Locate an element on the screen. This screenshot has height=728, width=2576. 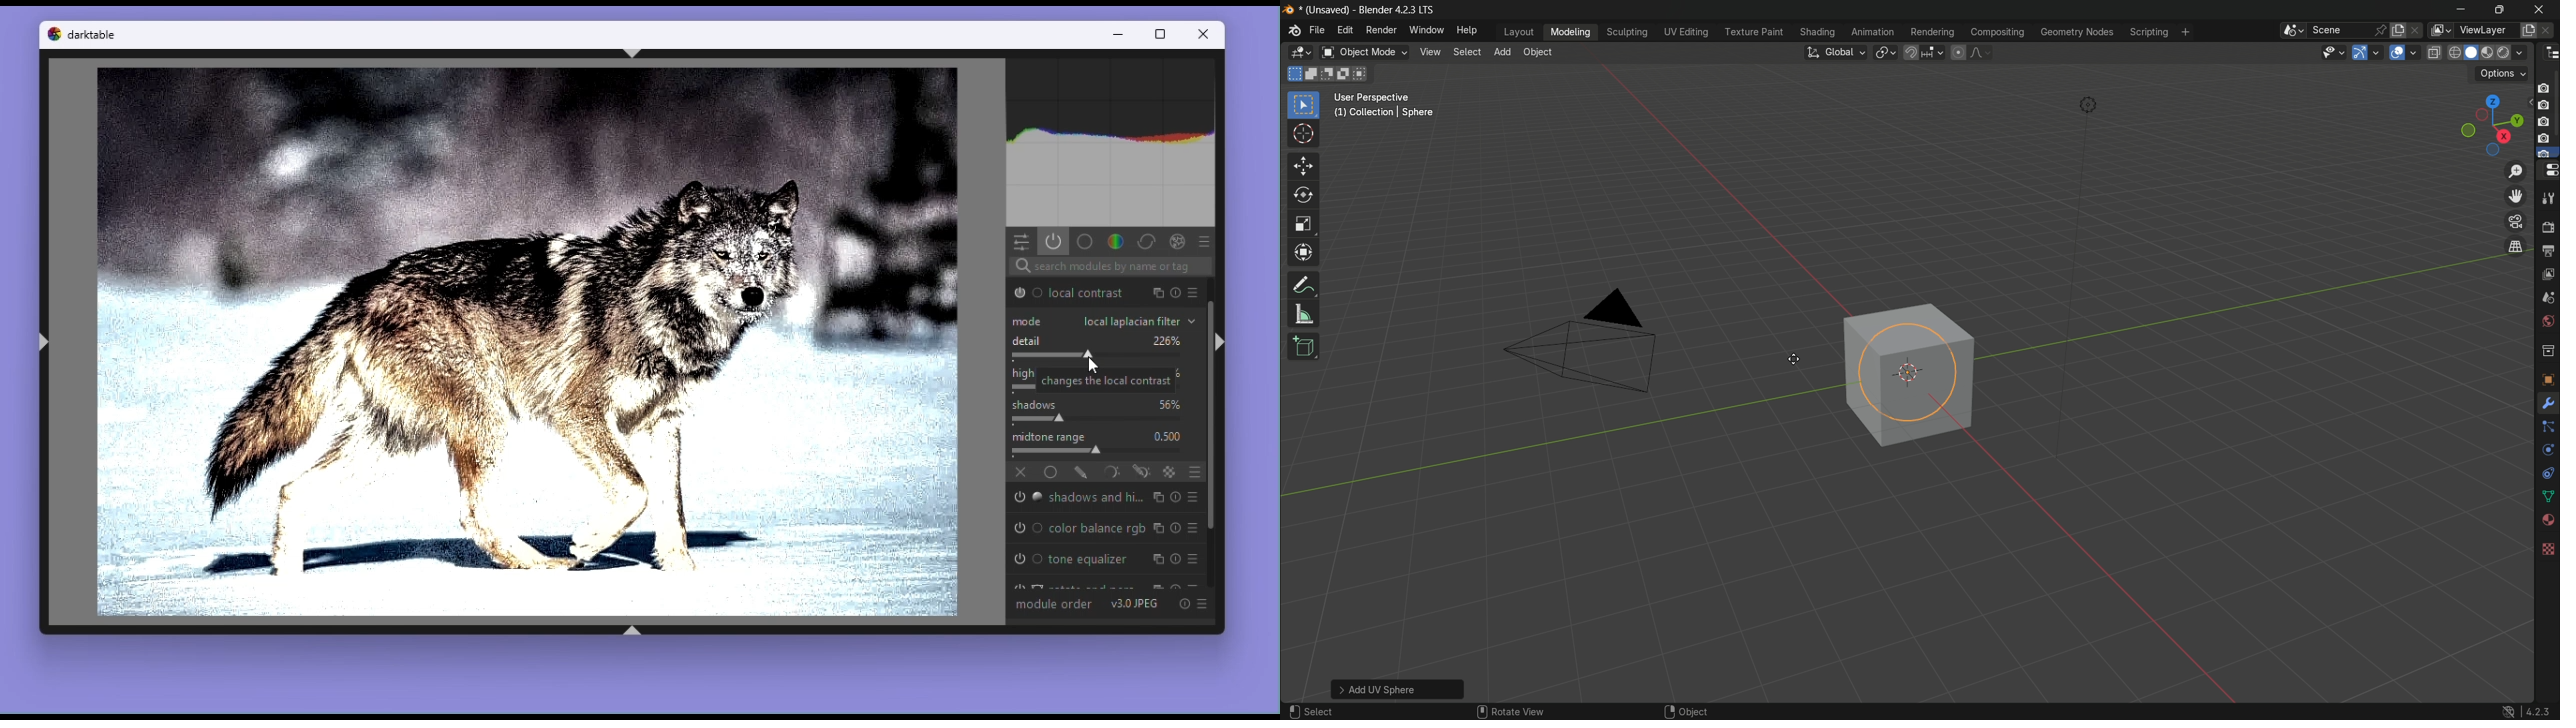
Show active modules only is located at coordinates (1054, 242).